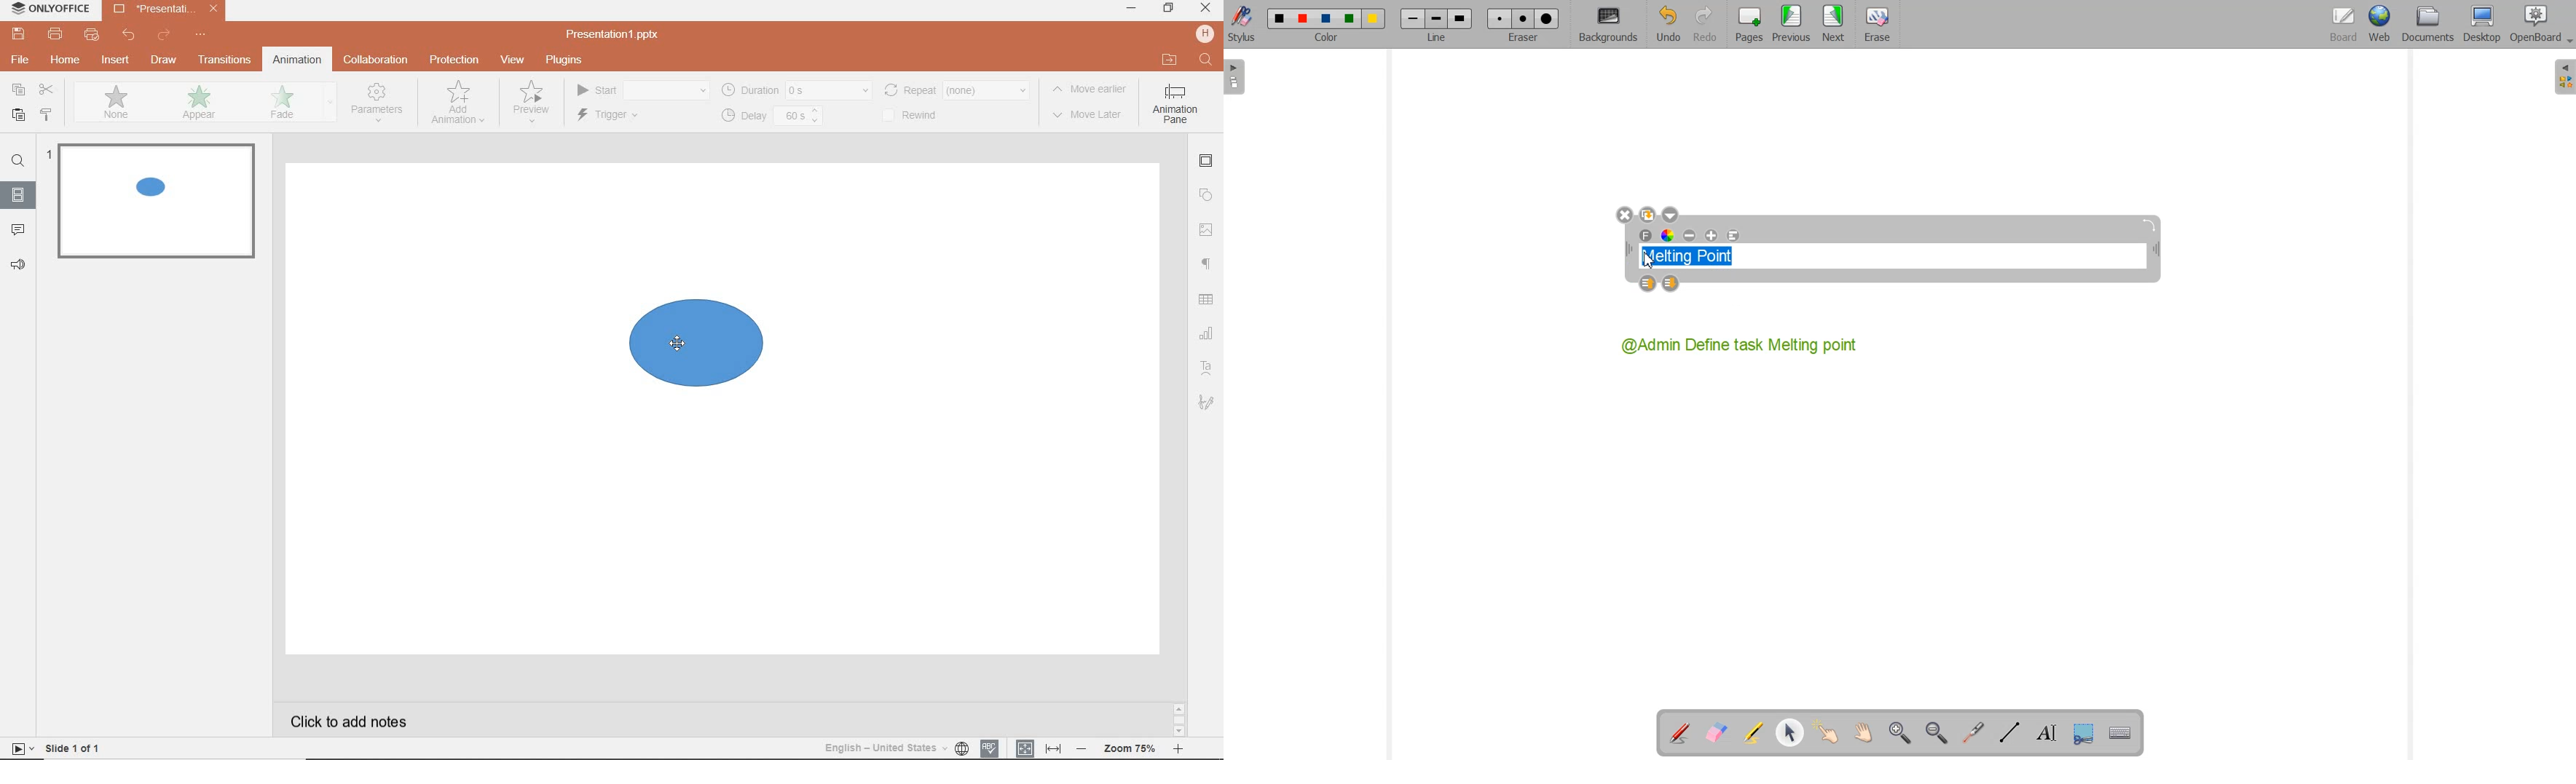 Image resolution: width=2576 pixels, height=784 pixels. What do you see at coordinates (380, 103) in the screenshot?
I see `parameters` at bounding box center [380, 103].